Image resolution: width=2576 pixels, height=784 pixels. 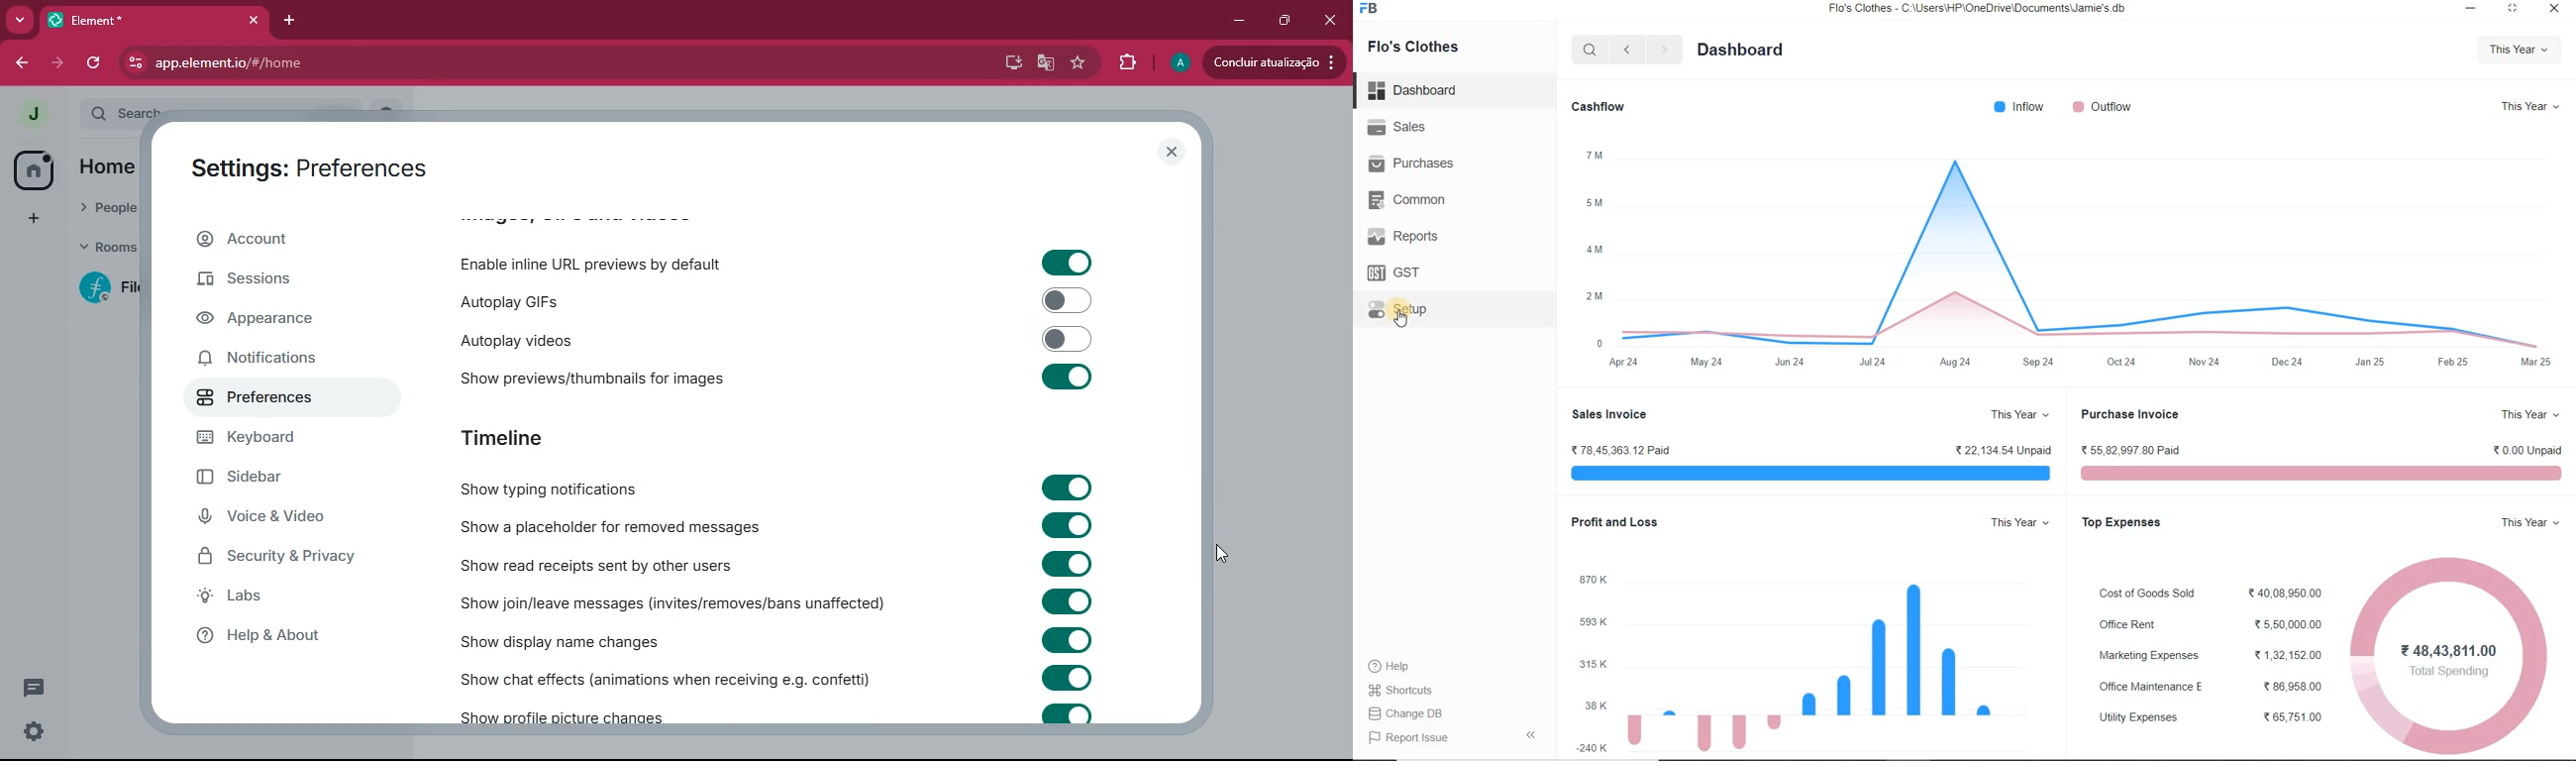 What do you see at coordinates (1403, 238) in the screenshot?
I see `Reports` at bounding box center [1403, 238].